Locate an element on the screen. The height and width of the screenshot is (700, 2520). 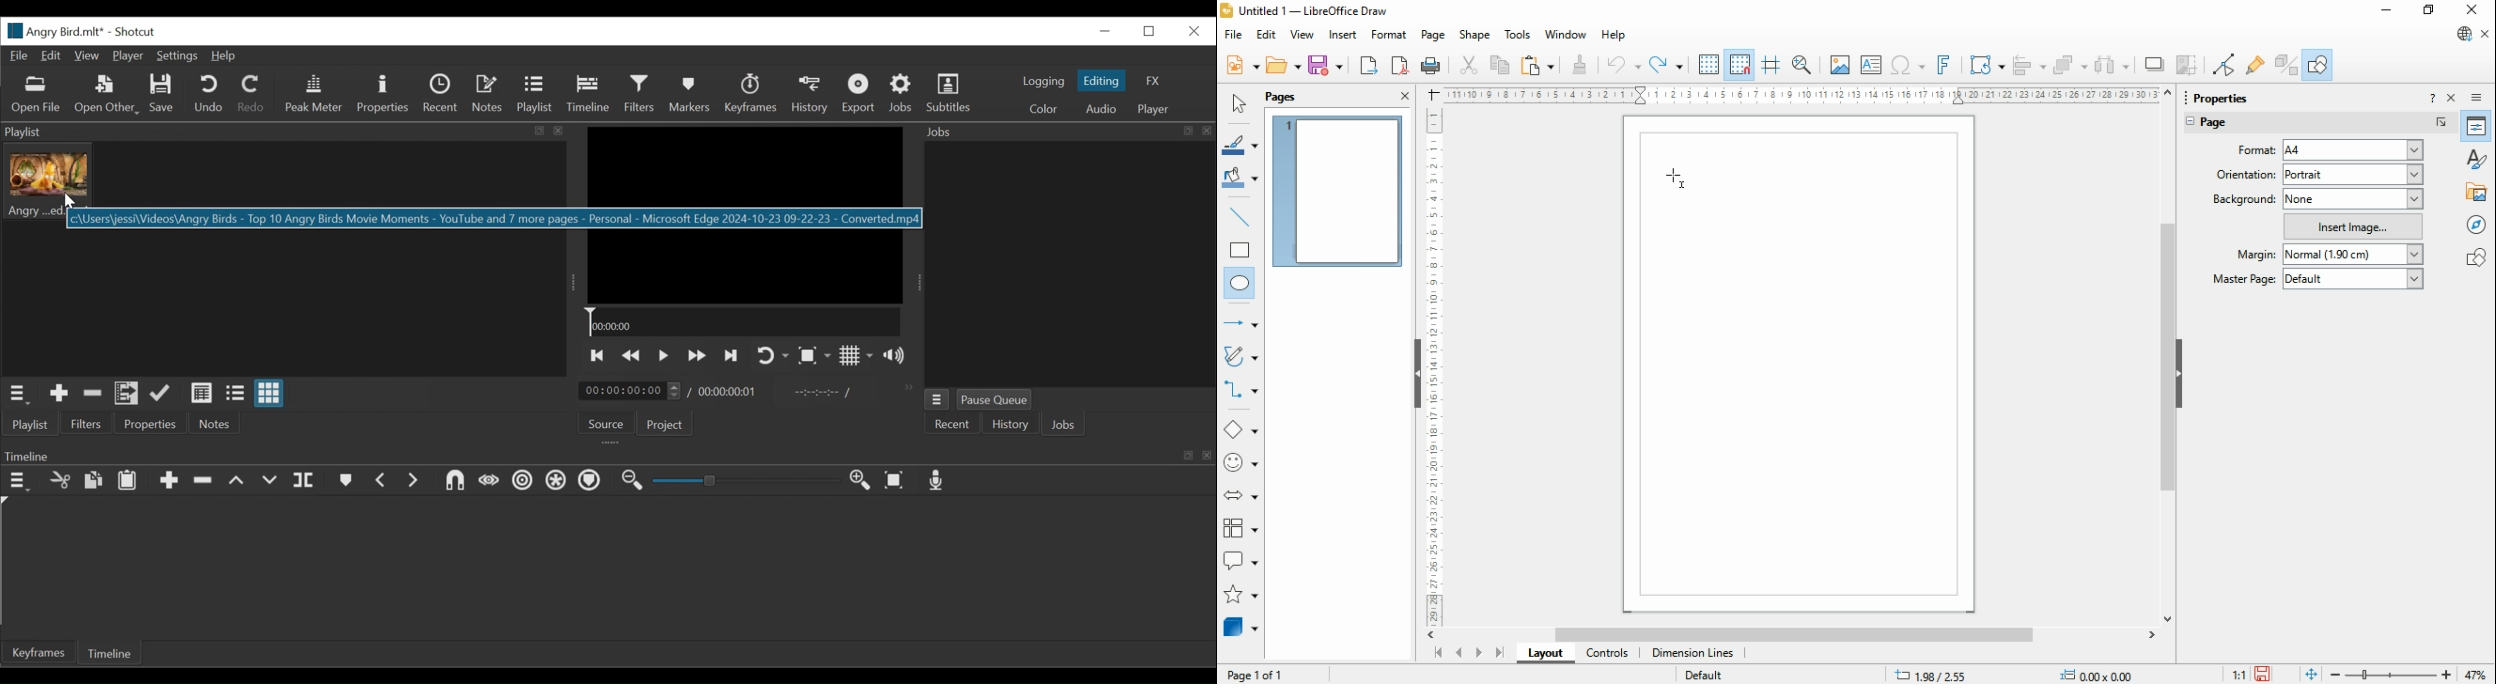
lift is located at coordinates (238, 480).